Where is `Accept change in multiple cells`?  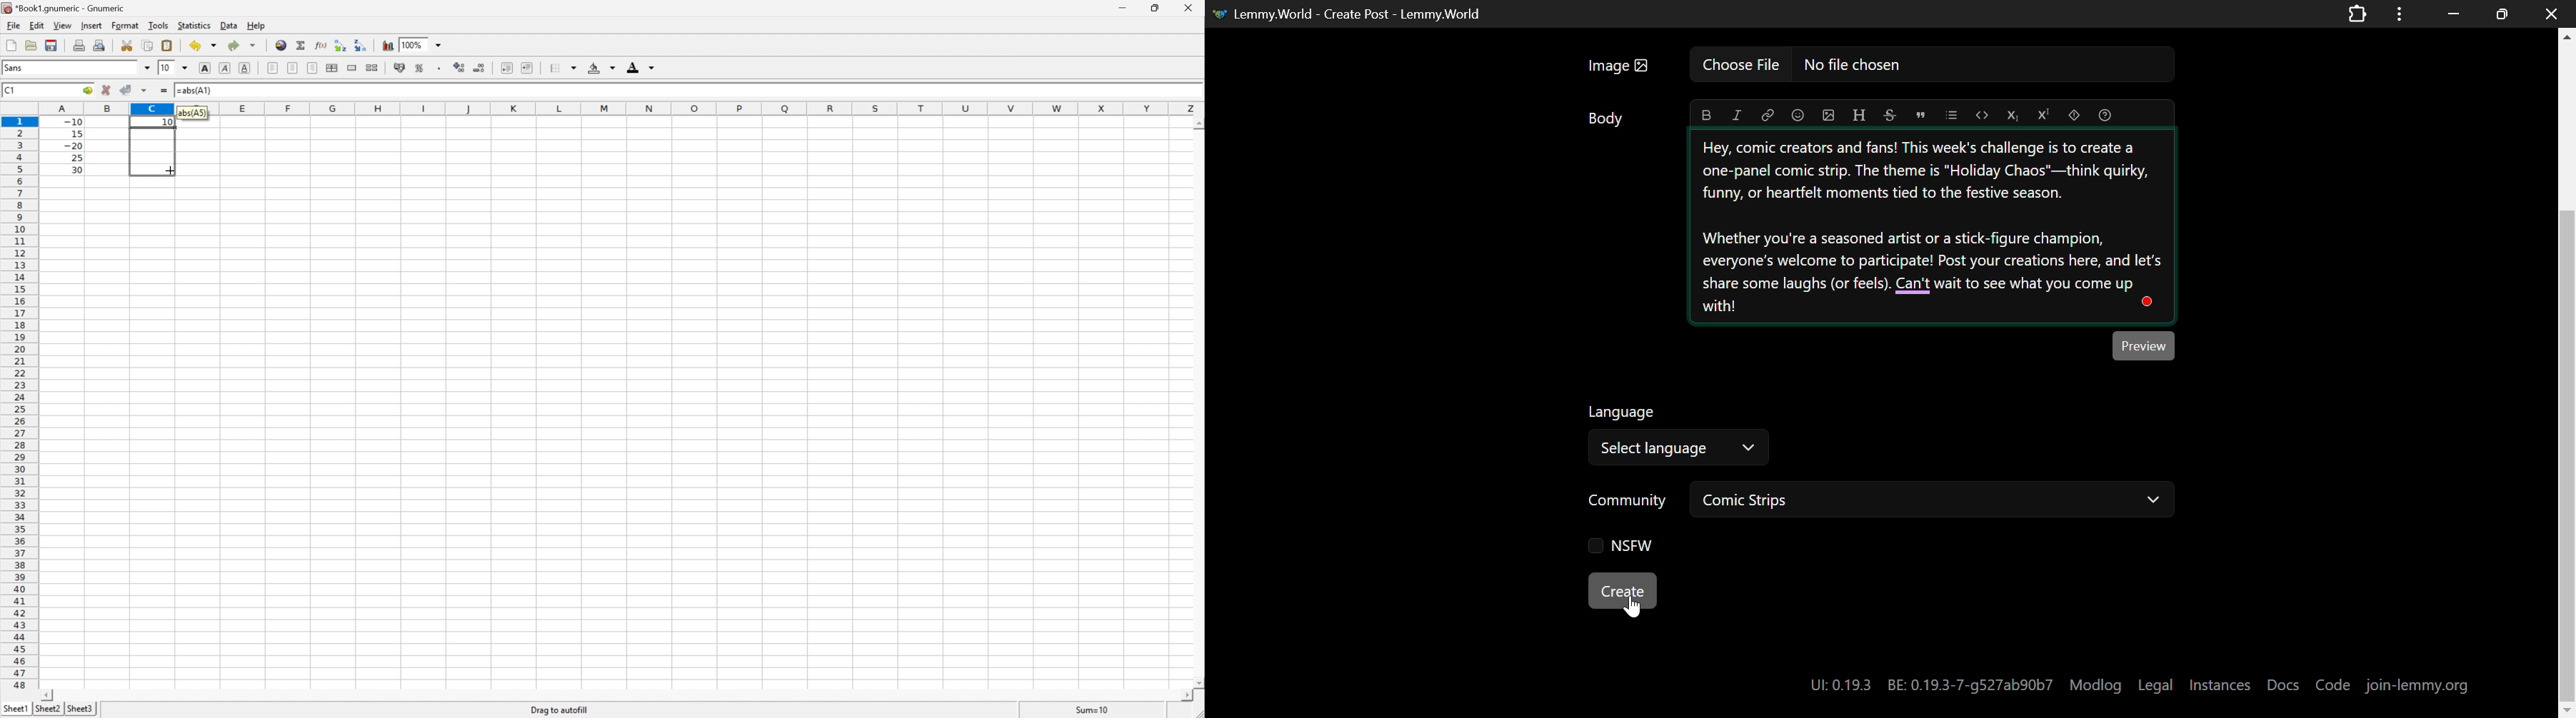
Accept change in multiple cells is located at coordinates (146, 90).